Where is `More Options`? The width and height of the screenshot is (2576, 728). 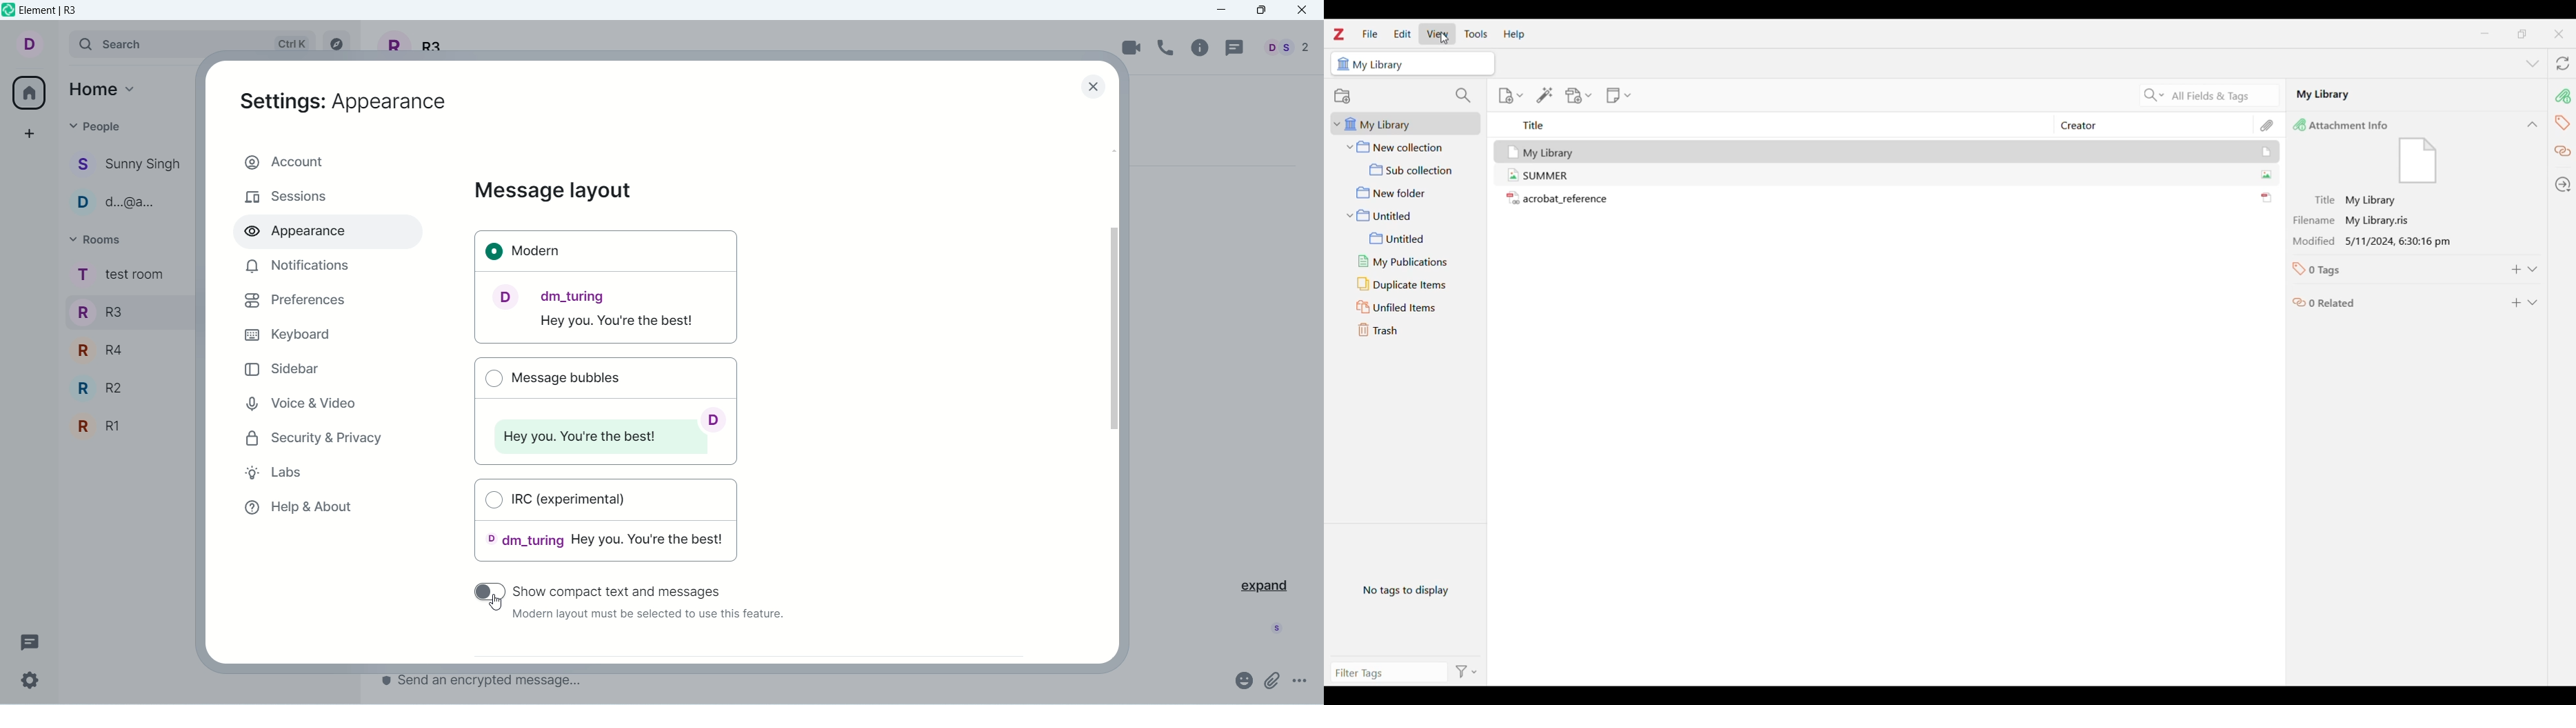
More Options is located at coordinates (1303, 681).